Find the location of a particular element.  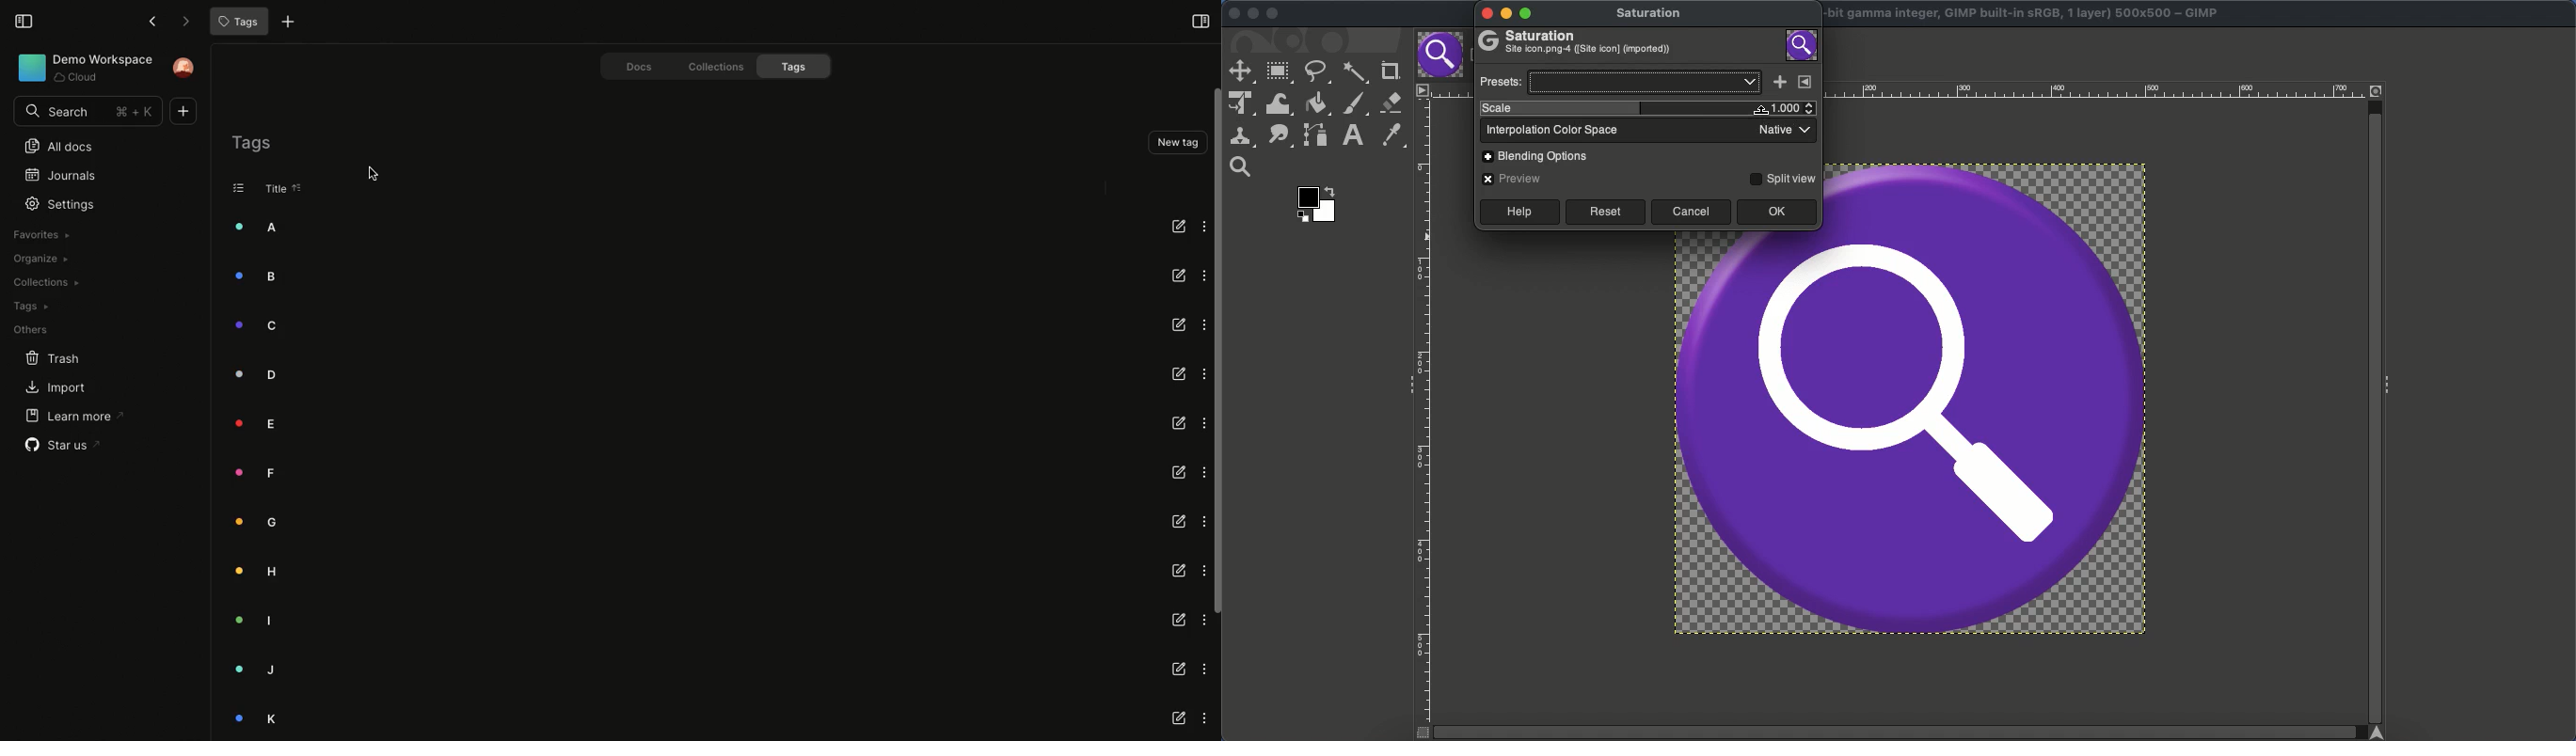

Journals is located at coordinates (53, 174).